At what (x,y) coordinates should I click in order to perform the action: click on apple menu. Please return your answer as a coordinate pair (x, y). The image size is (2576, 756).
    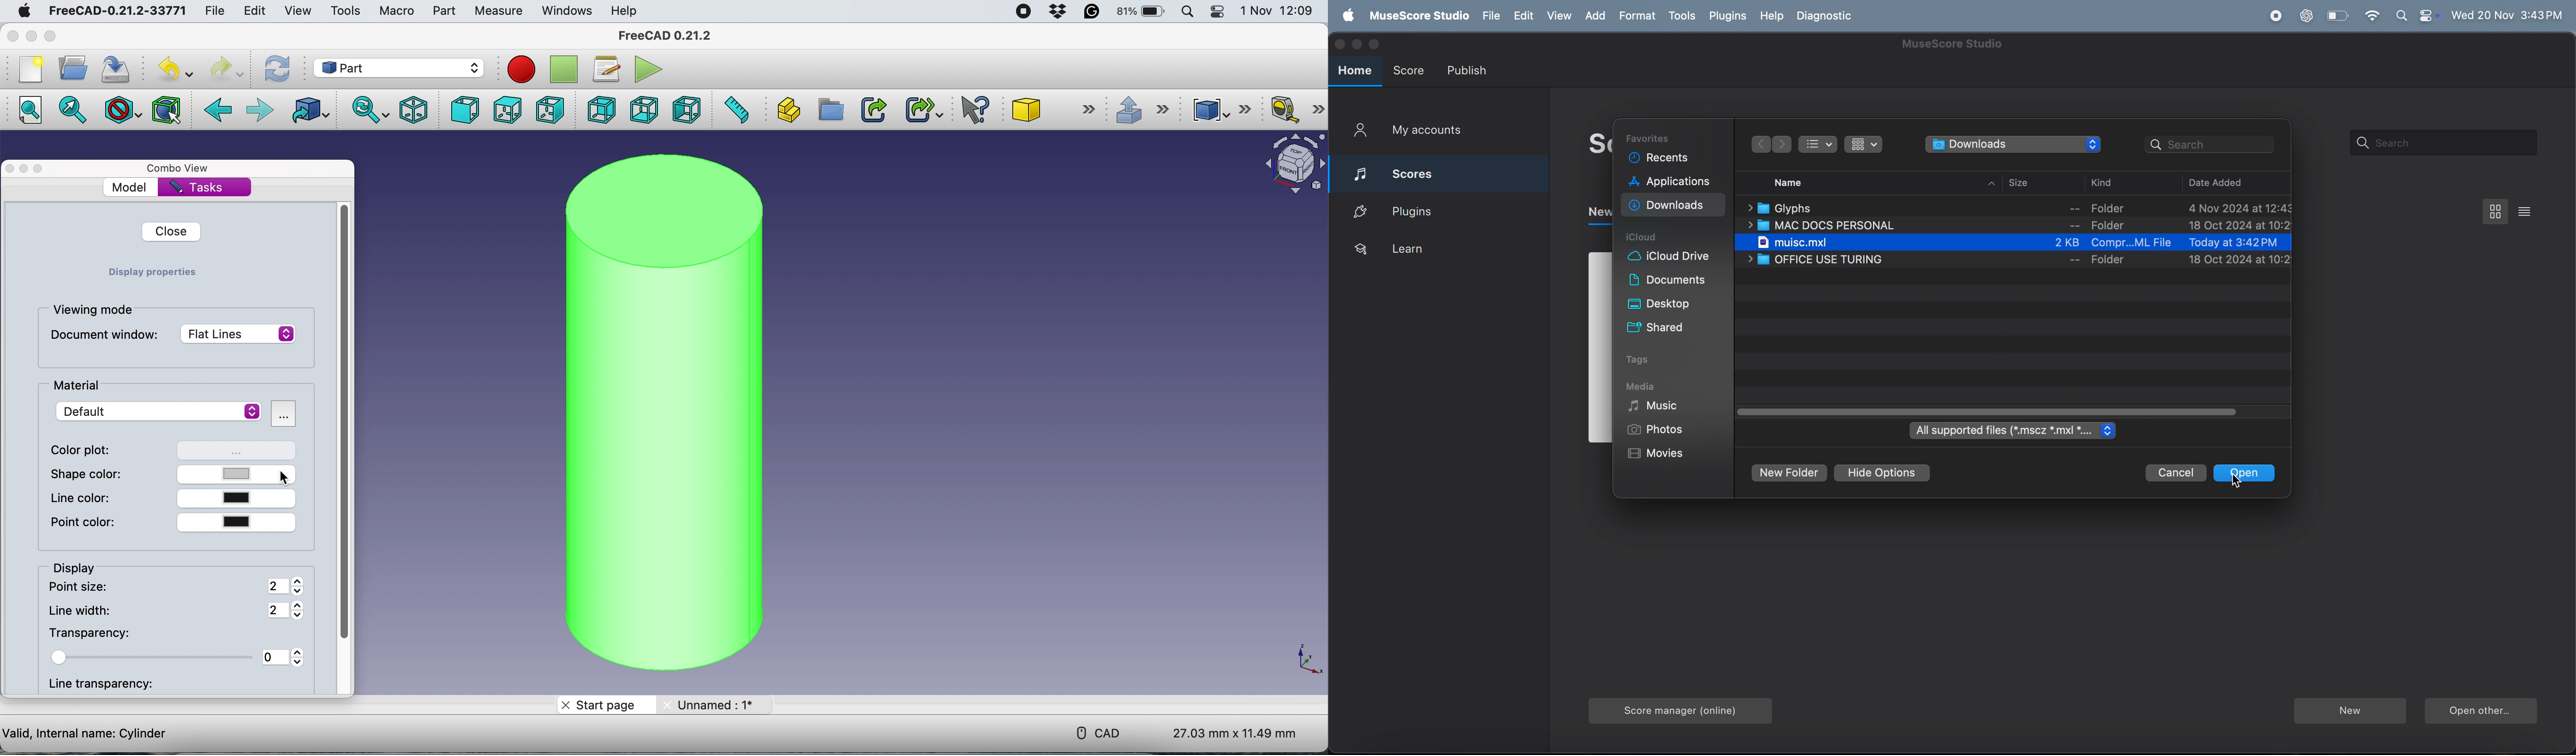
    Looking at the image, I should click on (1347, 14).